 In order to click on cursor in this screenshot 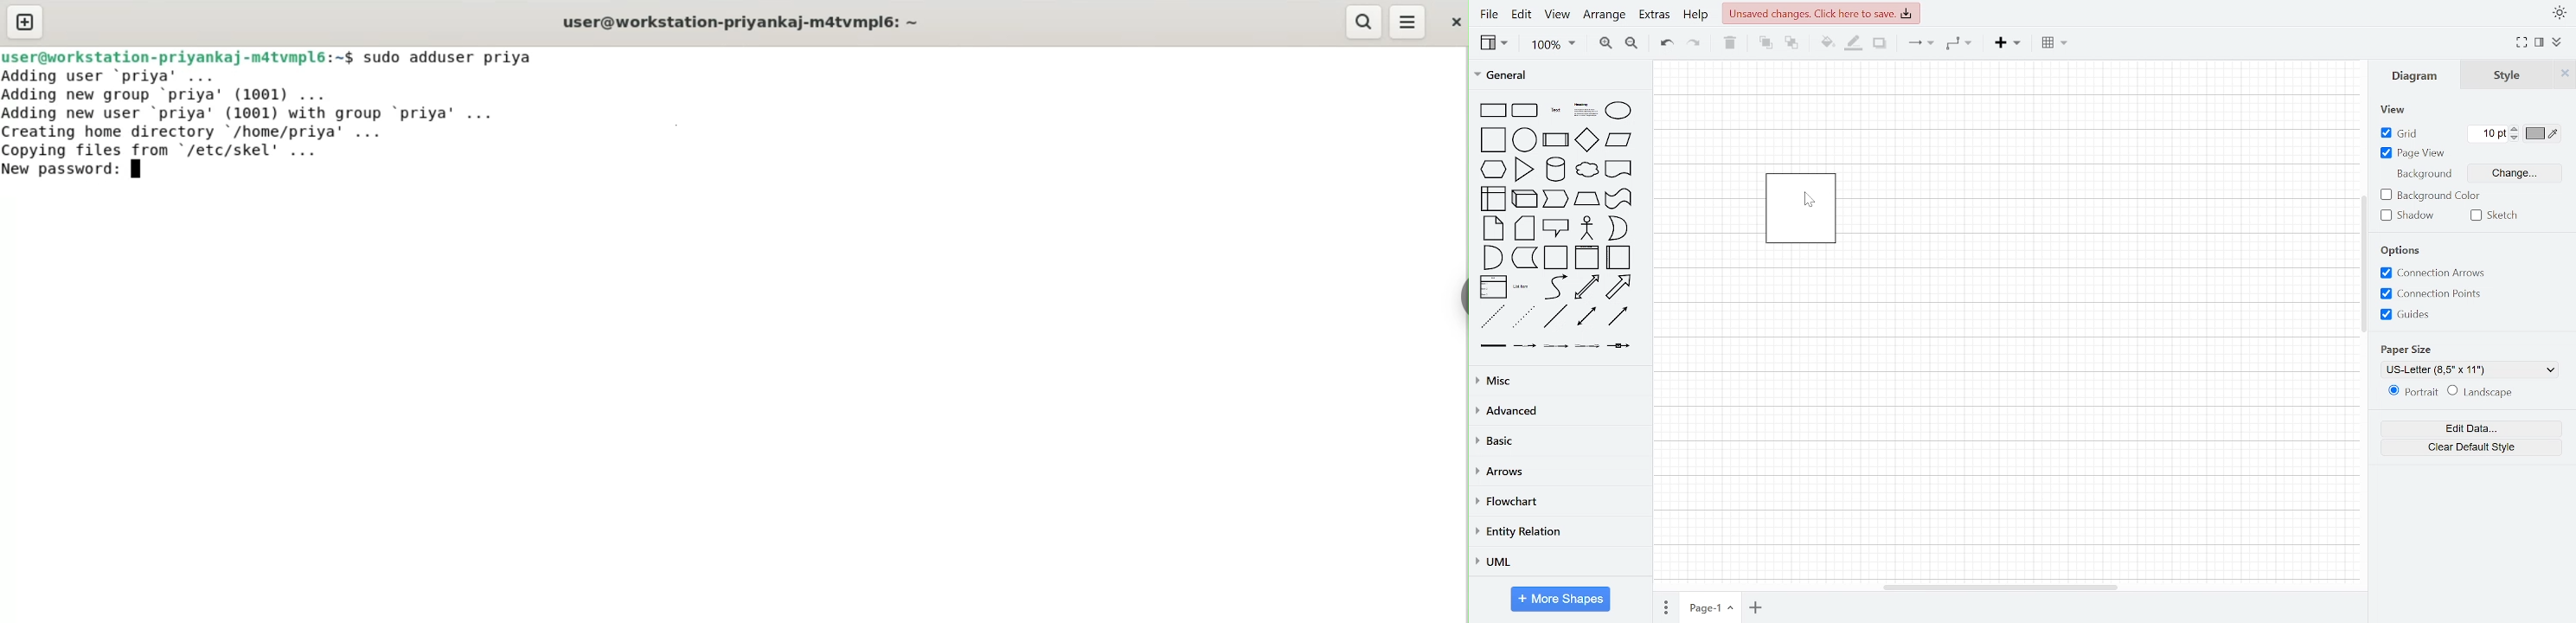, I will do `click(1809, 203)`.